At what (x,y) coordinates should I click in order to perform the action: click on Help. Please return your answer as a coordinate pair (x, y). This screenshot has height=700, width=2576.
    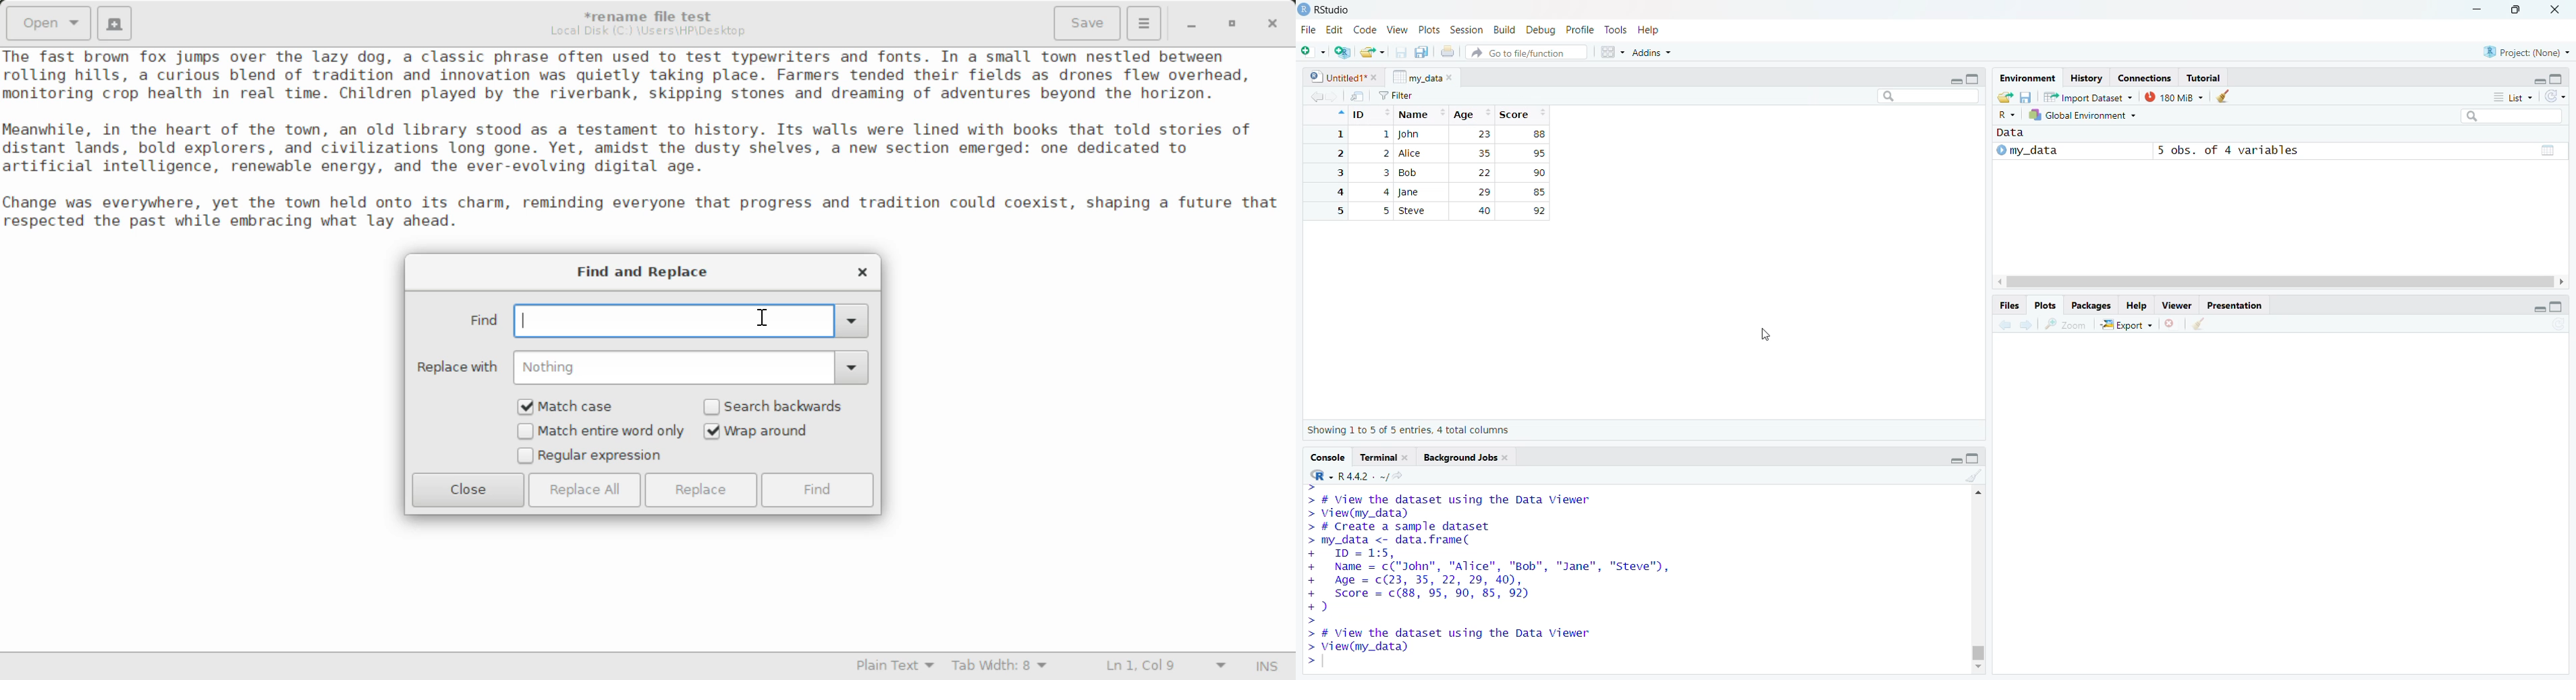
    Looking at the image, I should click on (1651, 31).